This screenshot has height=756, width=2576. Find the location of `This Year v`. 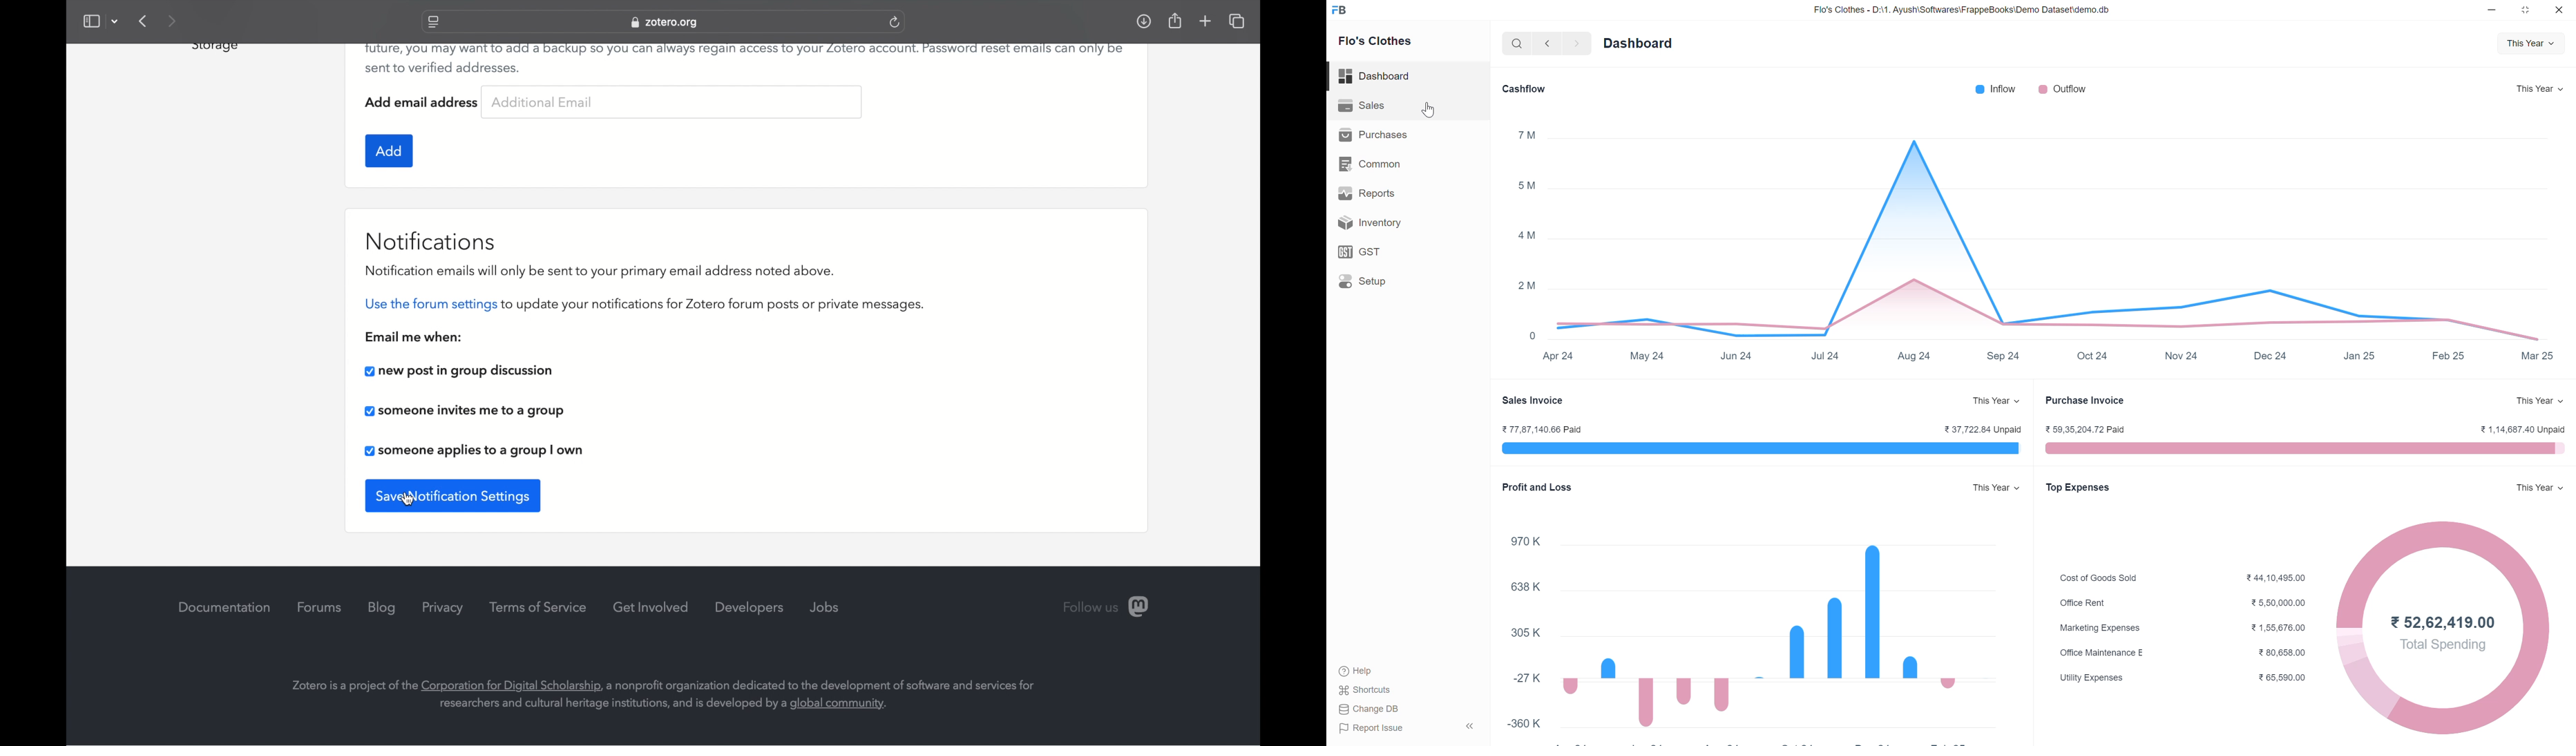

This Year v is located at coordinates (2535, 488).